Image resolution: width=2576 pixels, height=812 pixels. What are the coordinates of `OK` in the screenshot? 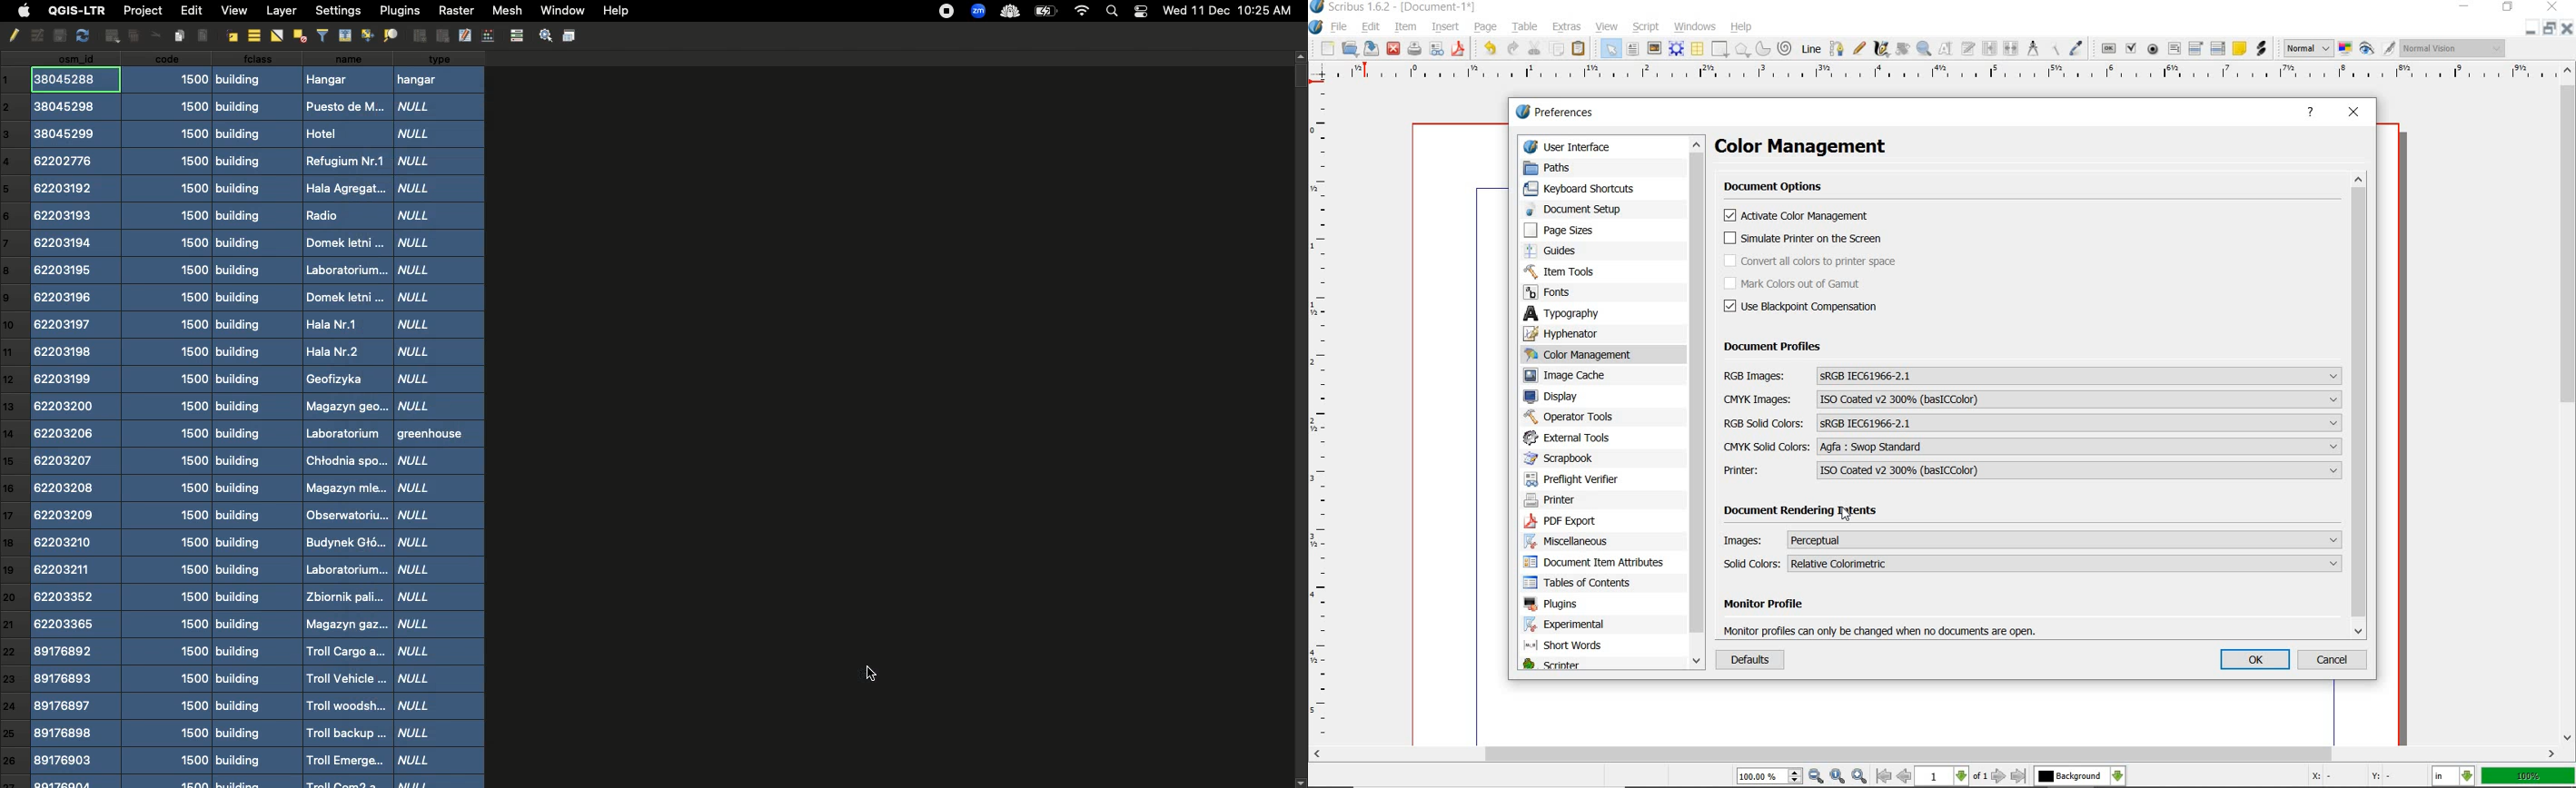 It's located at (2257, 660).